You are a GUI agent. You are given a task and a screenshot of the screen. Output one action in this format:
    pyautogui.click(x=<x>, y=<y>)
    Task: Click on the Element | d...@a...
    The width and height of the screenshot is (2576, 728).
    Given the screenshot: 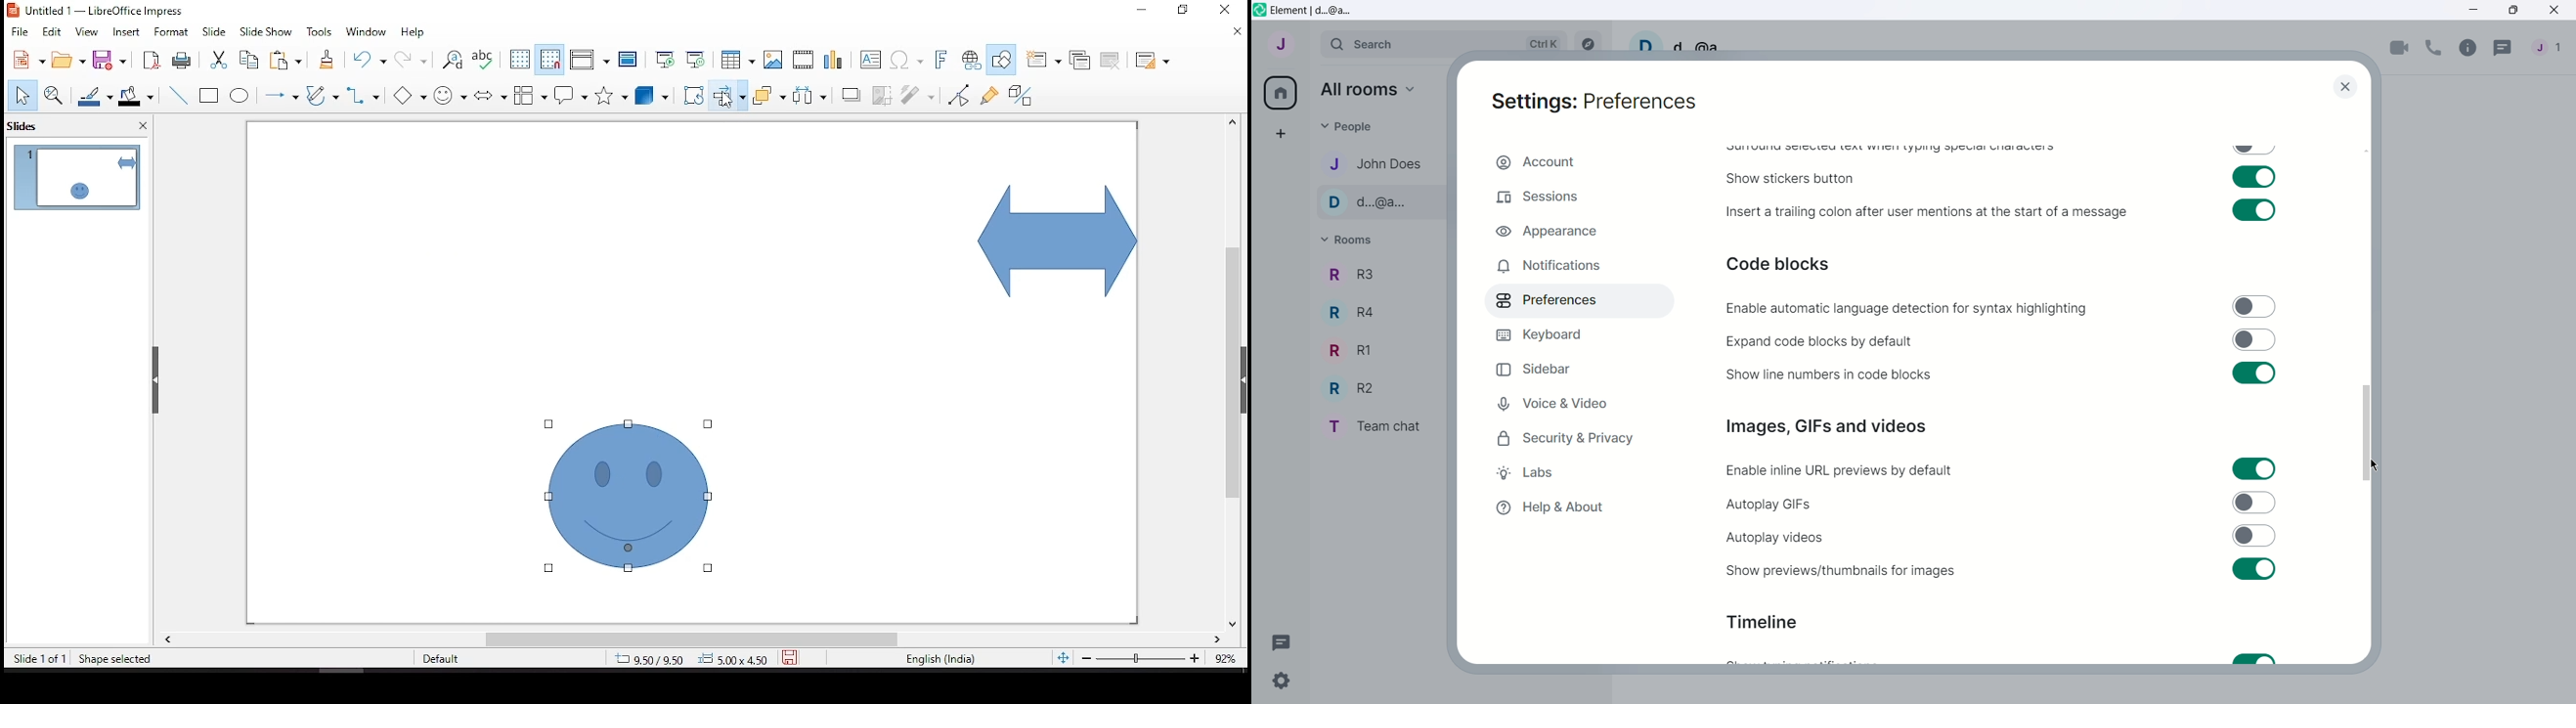 What is the action you would take?
    pyautogui.click(x=1314, y=11)
    